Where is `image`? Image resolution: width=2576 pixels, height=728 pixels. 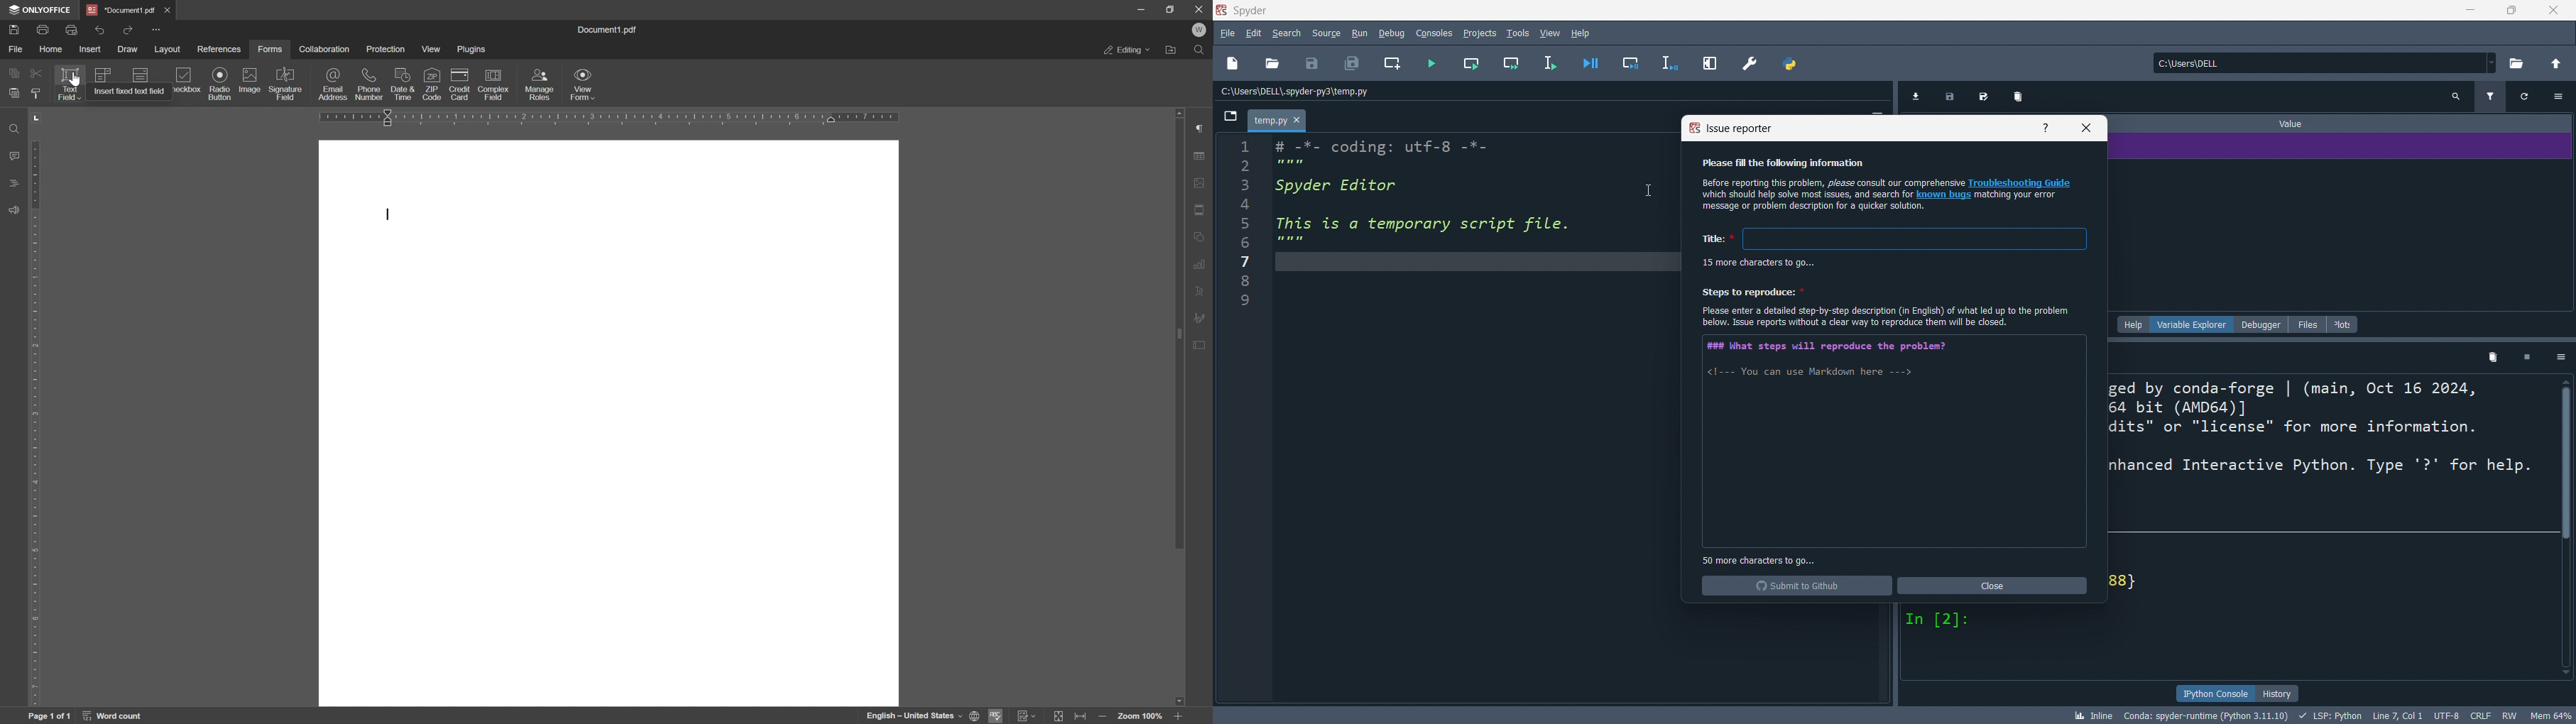
image is located at coordinates (252, 82).